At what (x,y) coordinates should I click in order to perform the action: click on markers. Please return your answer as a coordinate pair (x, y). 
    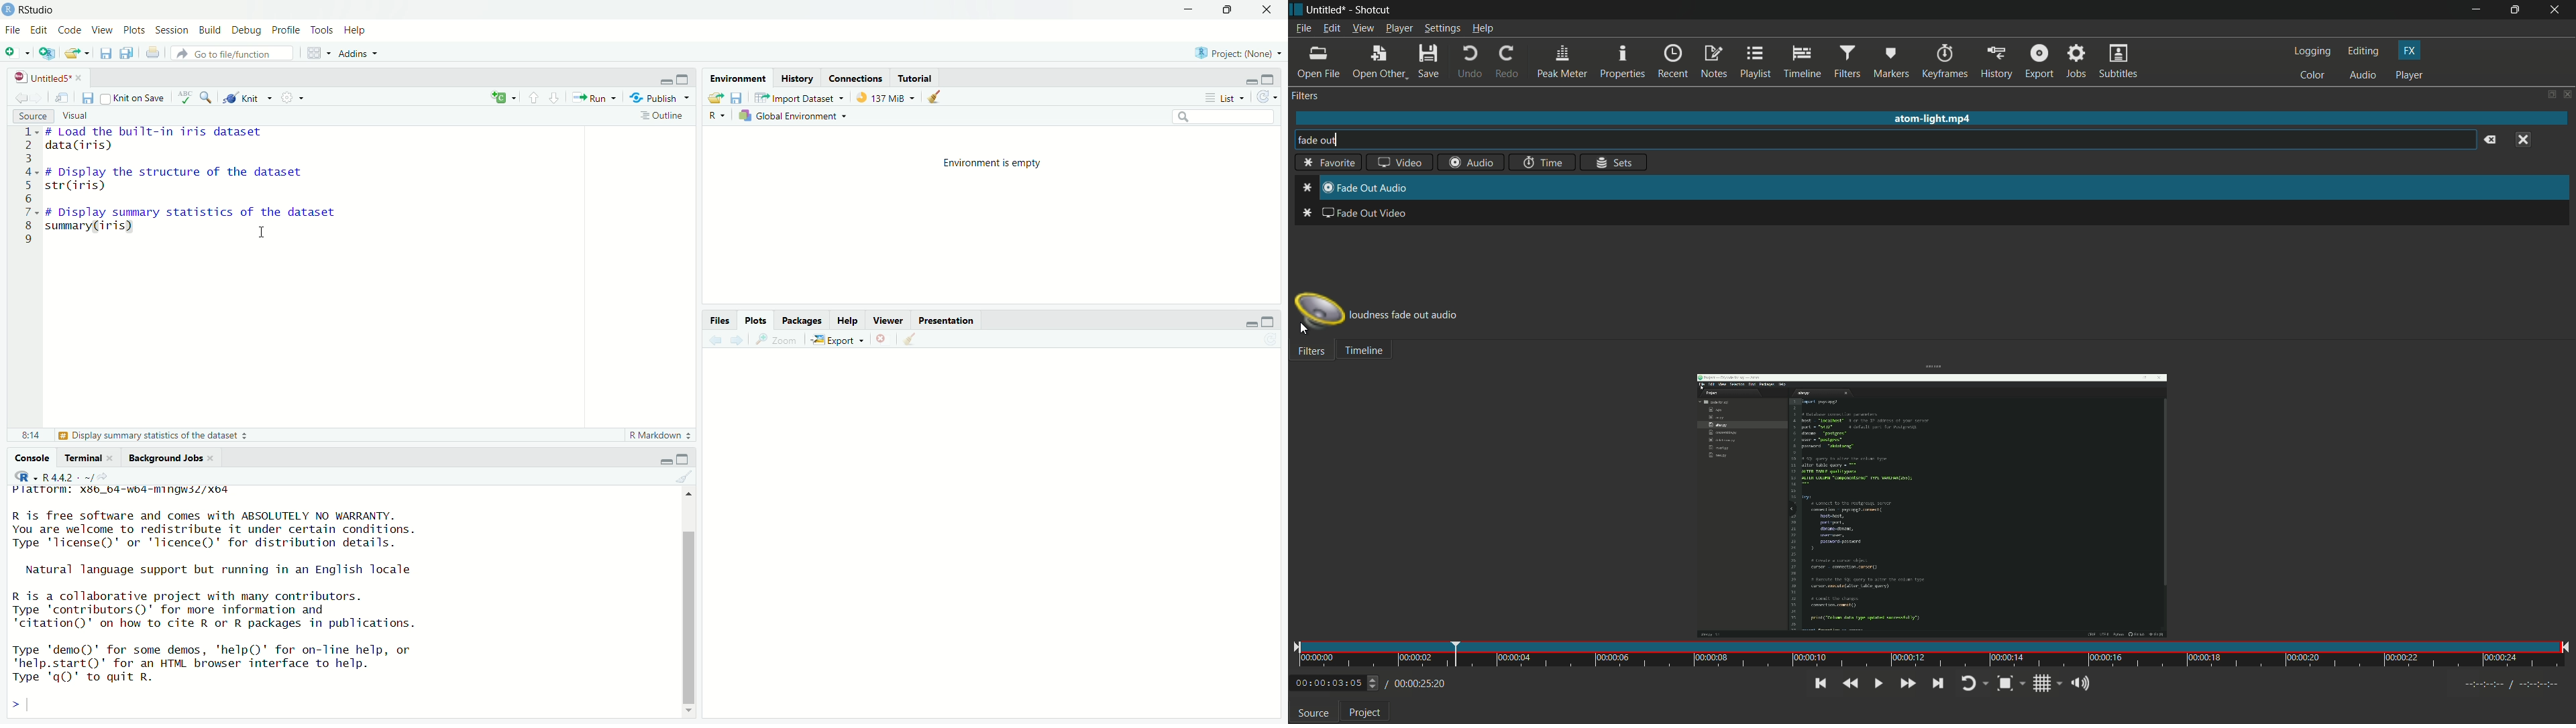
    Looking at the image, I should click on (1892, 62).